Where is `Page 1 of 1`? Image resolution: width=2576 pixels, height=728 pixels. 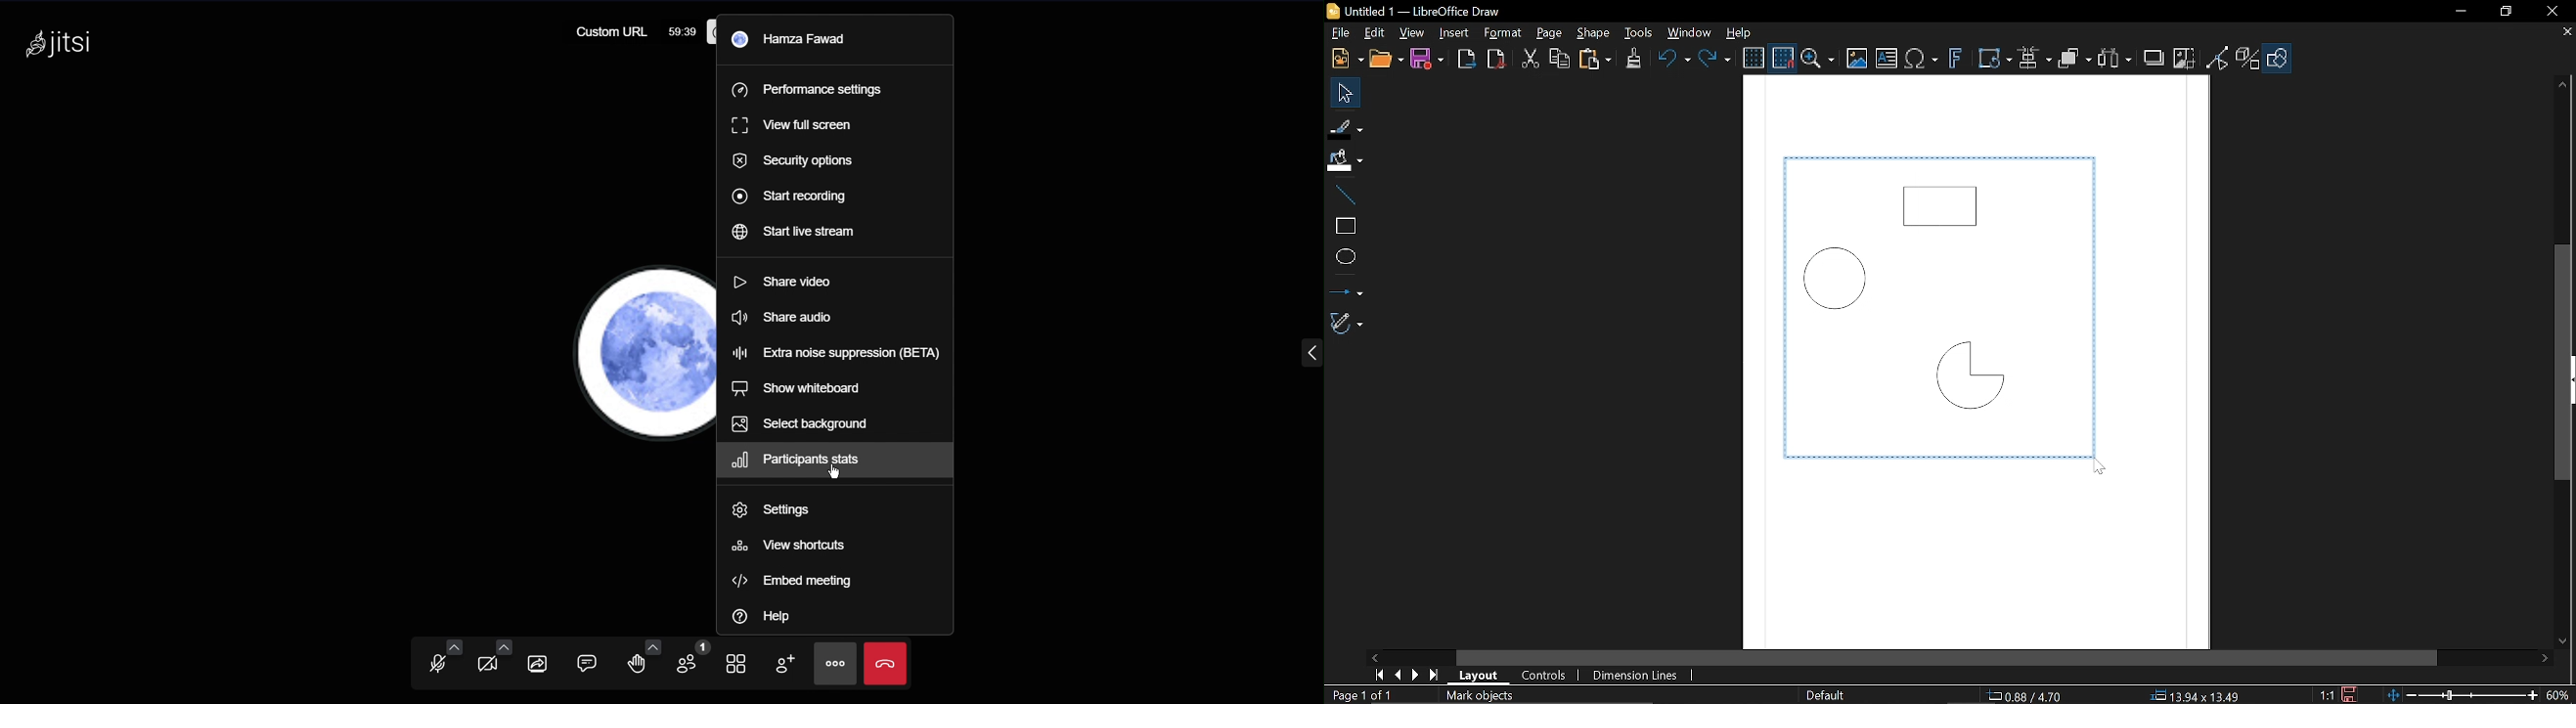
Page 1 of 1 is located at coordinates (1361, 695).